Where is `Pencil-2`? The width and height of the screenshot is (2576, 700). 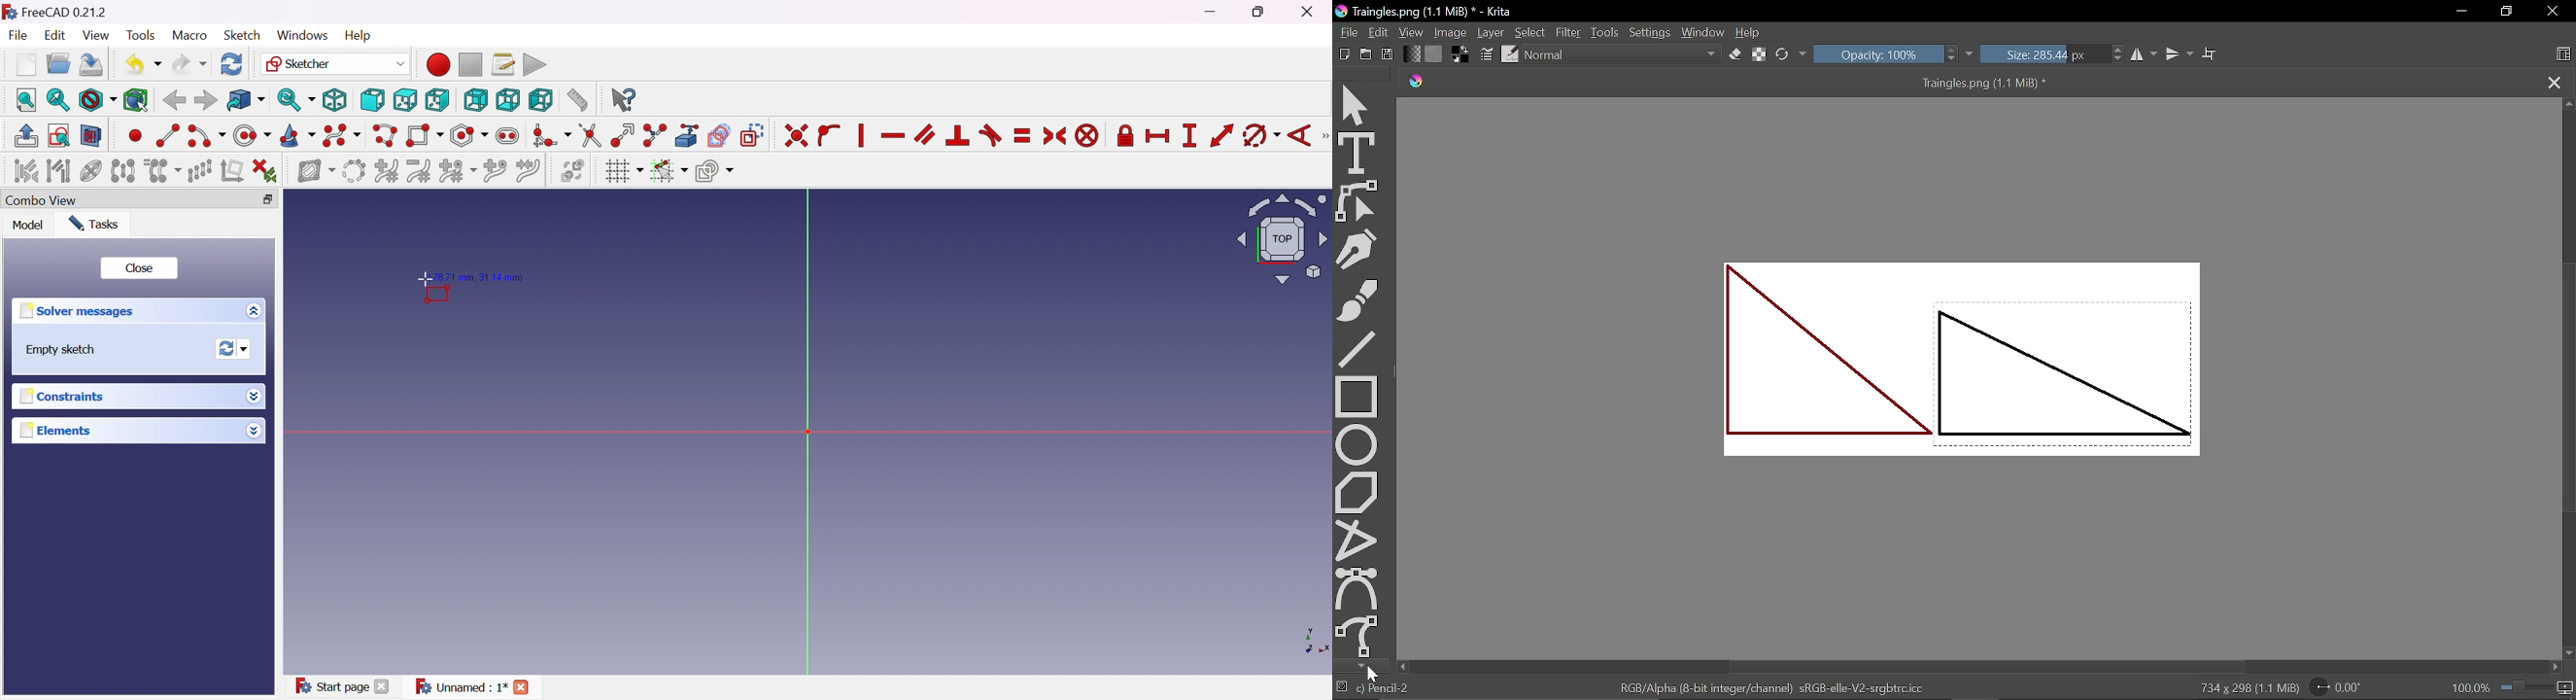 Pencil-2 is located at coordinates (1385, 687).